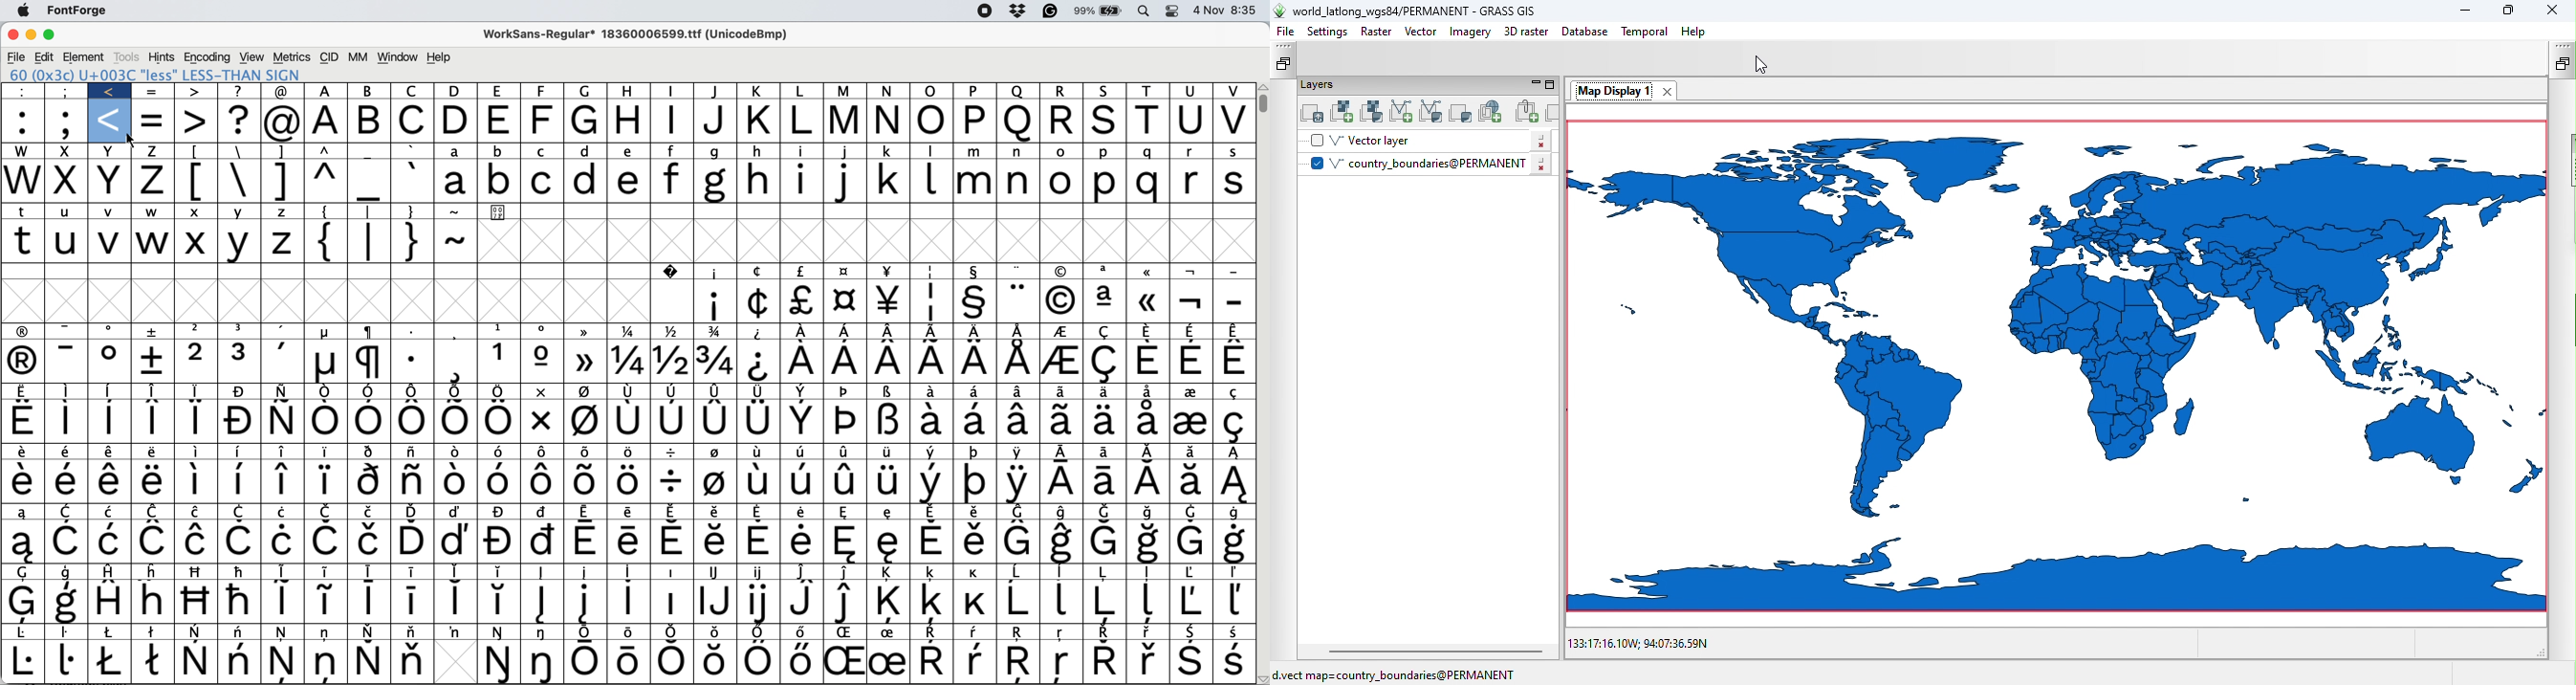 The width and height of the screenshot is (2576, 700). I want to click on , so click(800, 541).